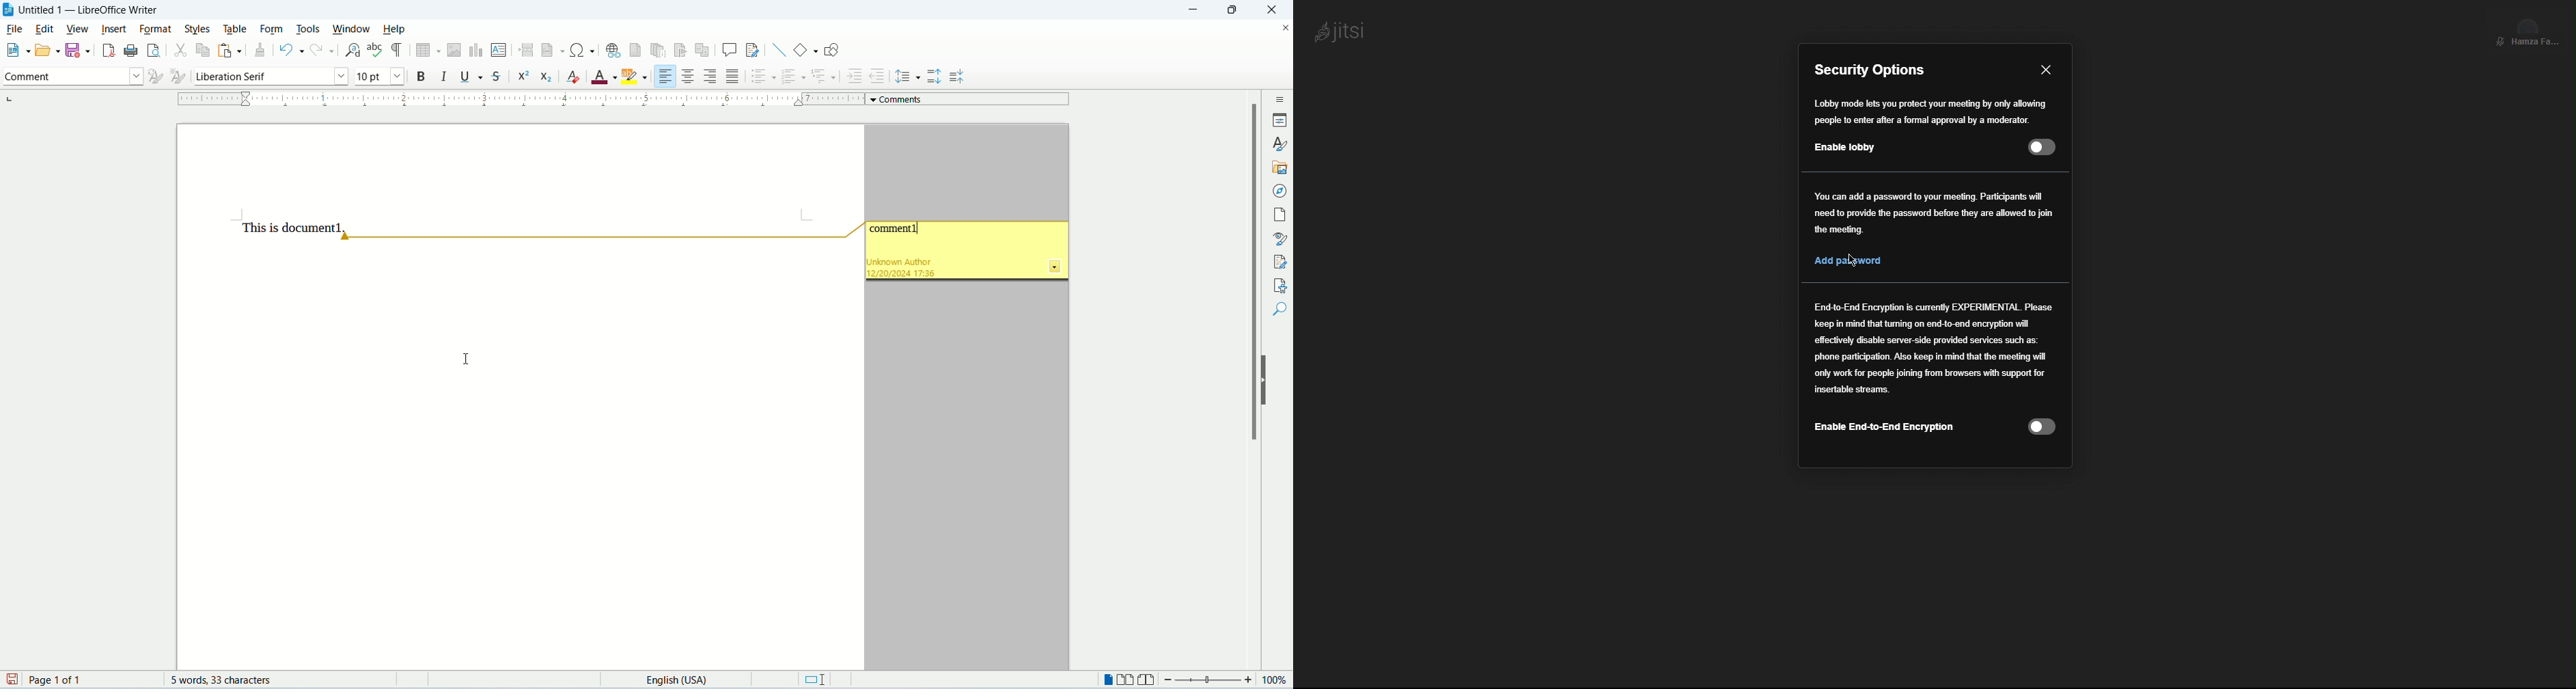 The image size is (2576, 700). I want to click on insert line, so click(780, 50).